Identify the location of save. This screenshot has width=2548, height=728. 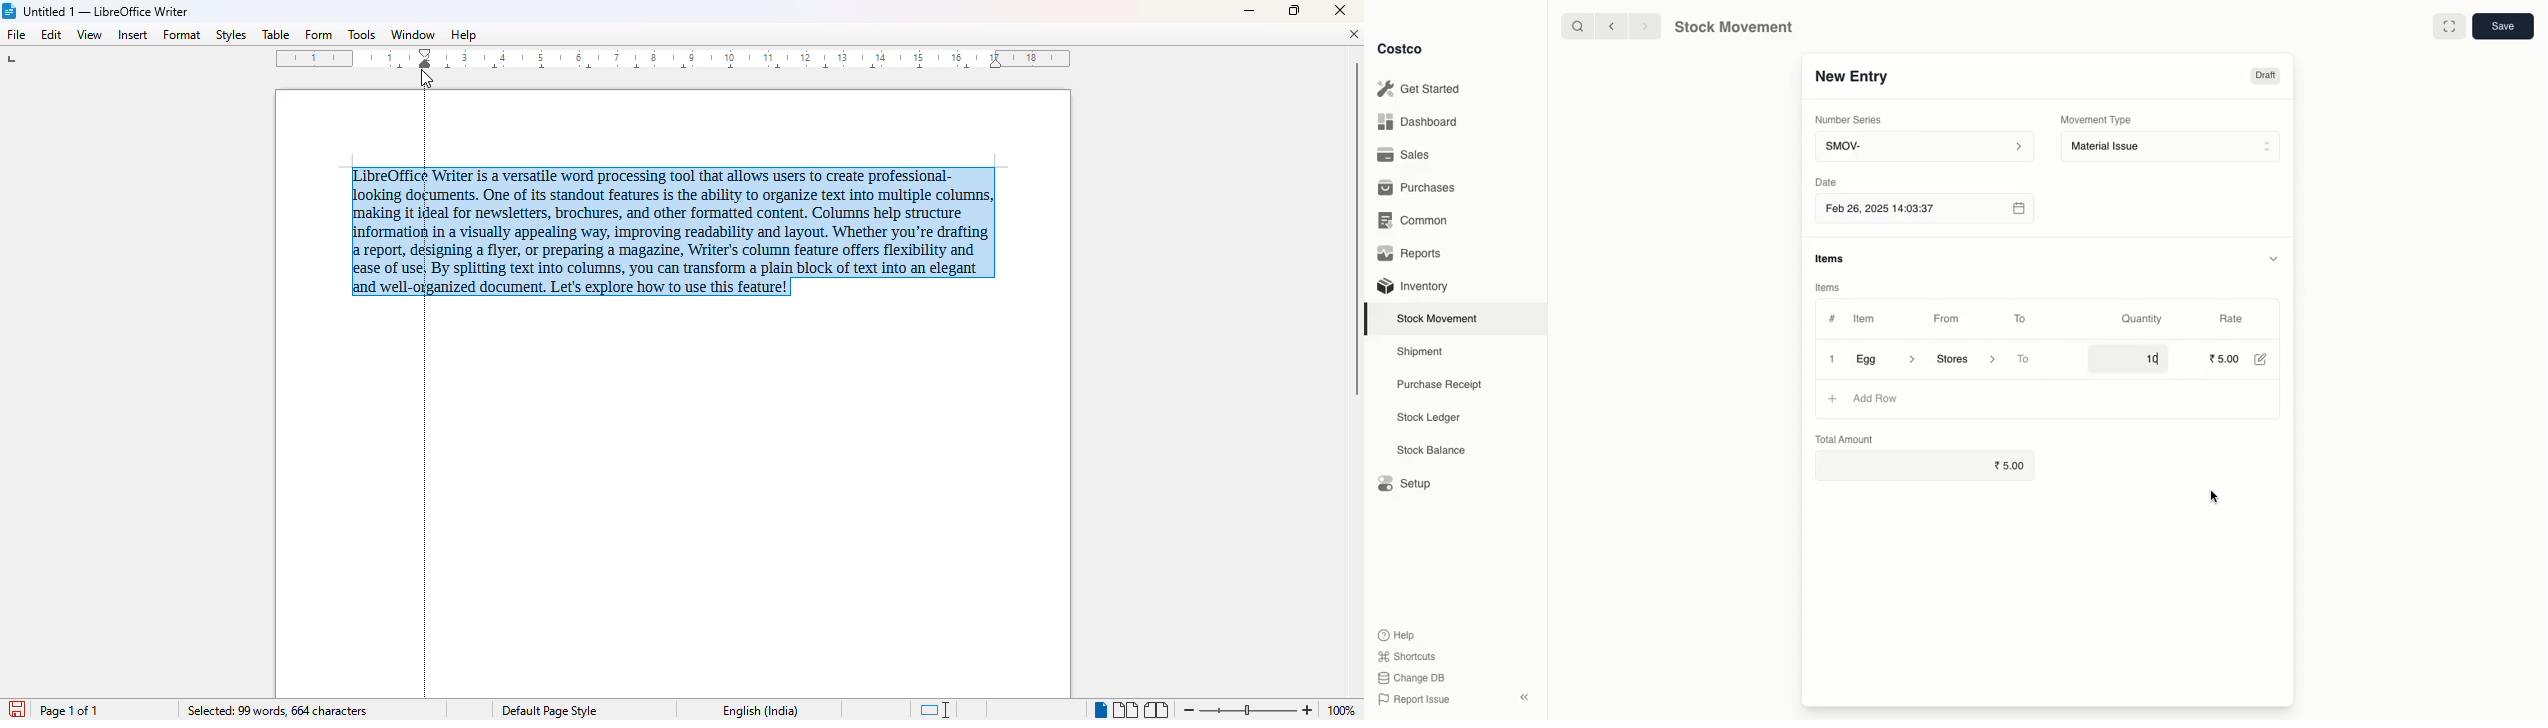
(2502, 25).